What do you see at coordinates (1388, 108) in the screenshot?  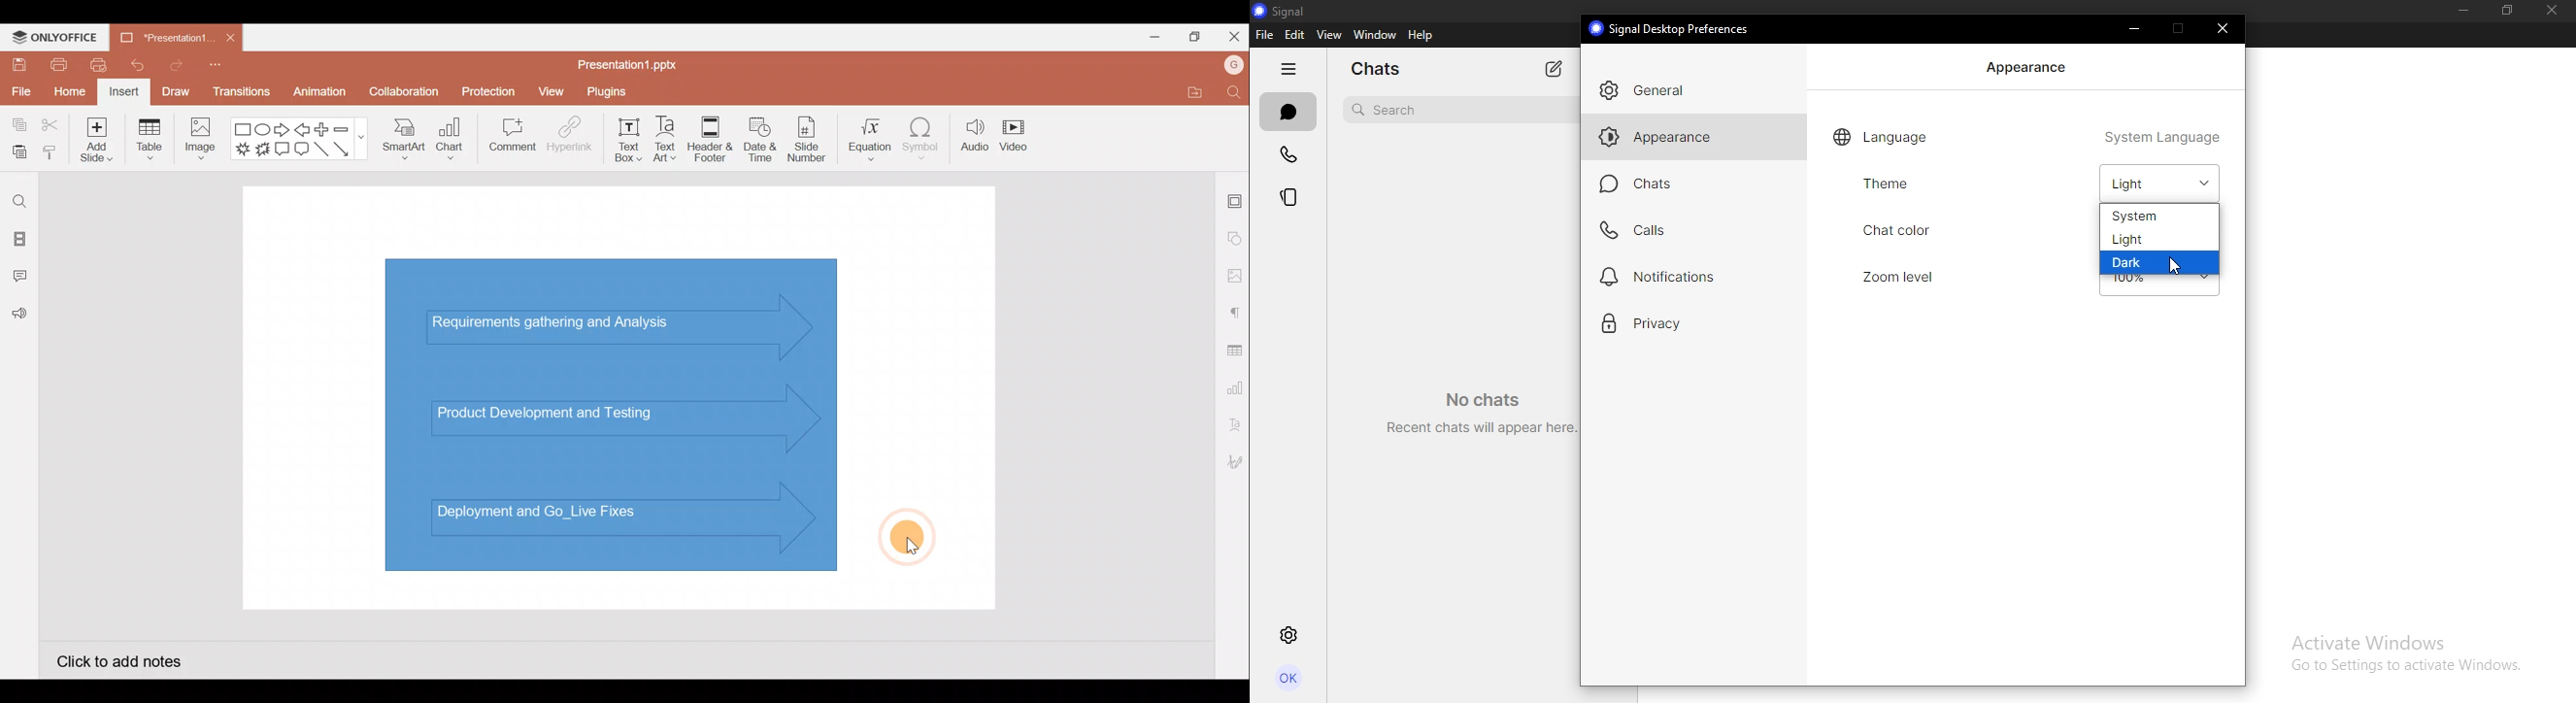 I see `search` at bounding box center [1388, 108].